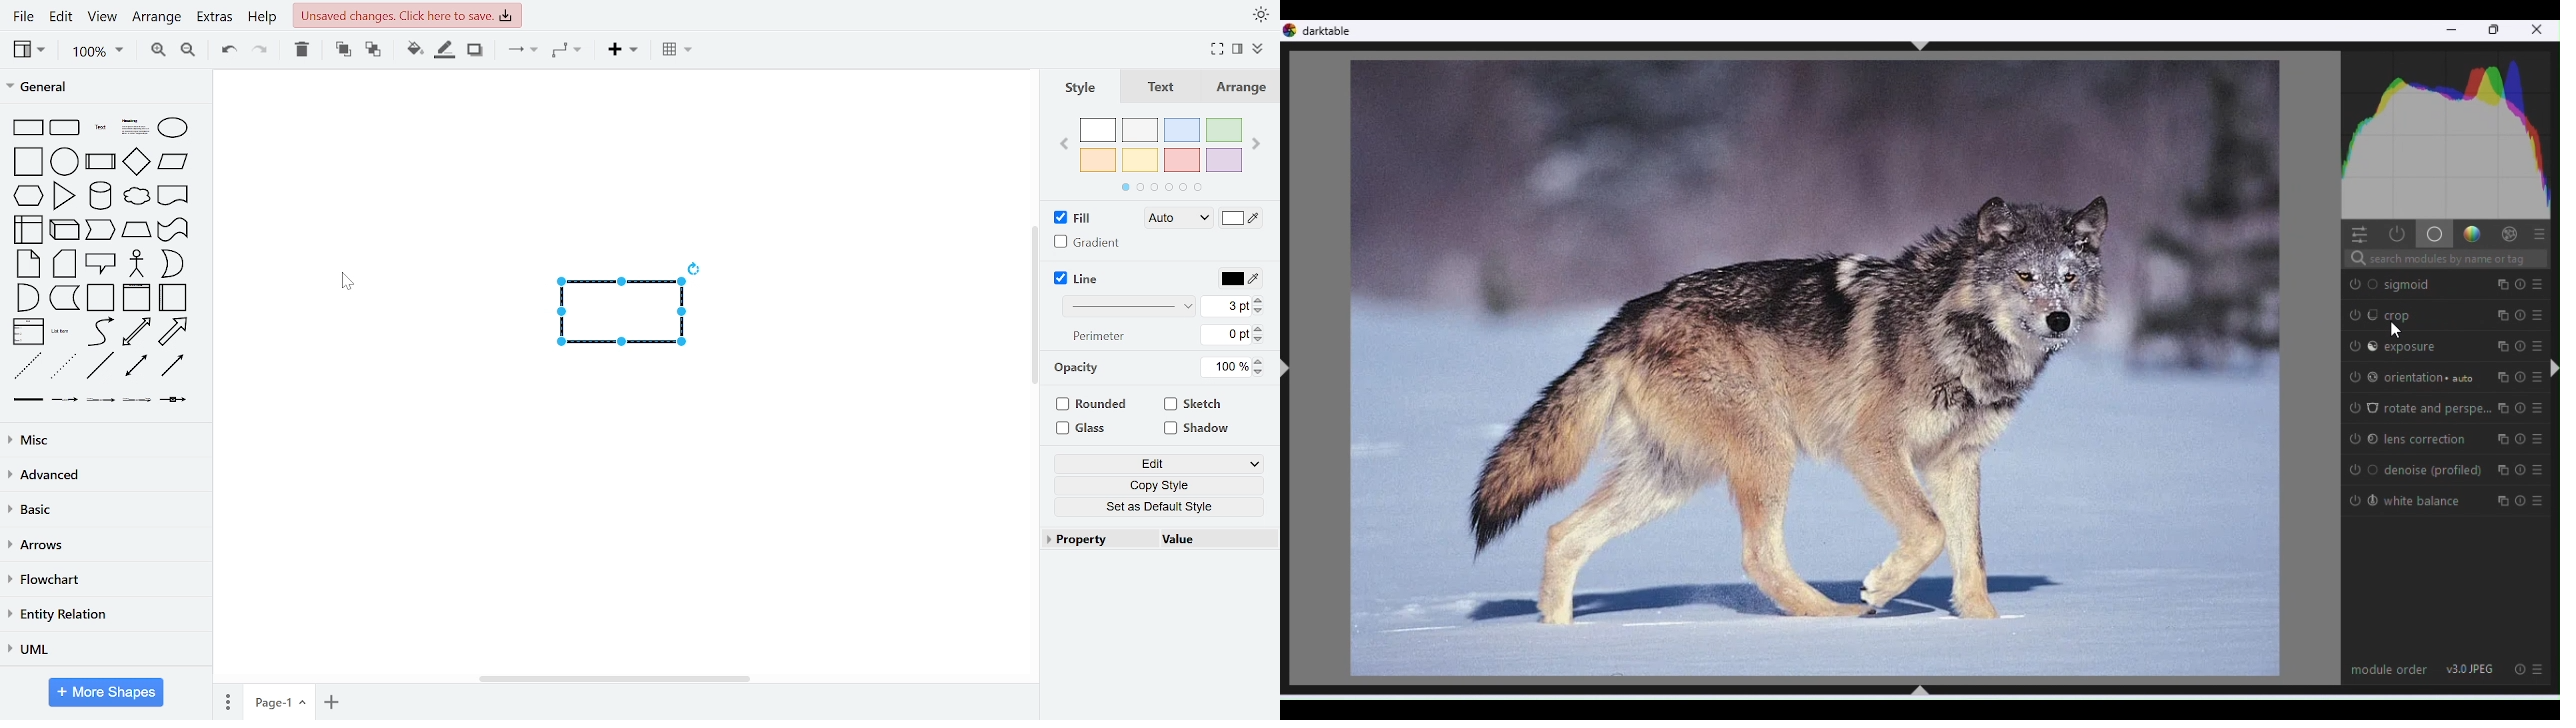  What do you see at coordinates (136, 161) in the screenshot?
I see `general shapes` at bounding box center [136, 161].